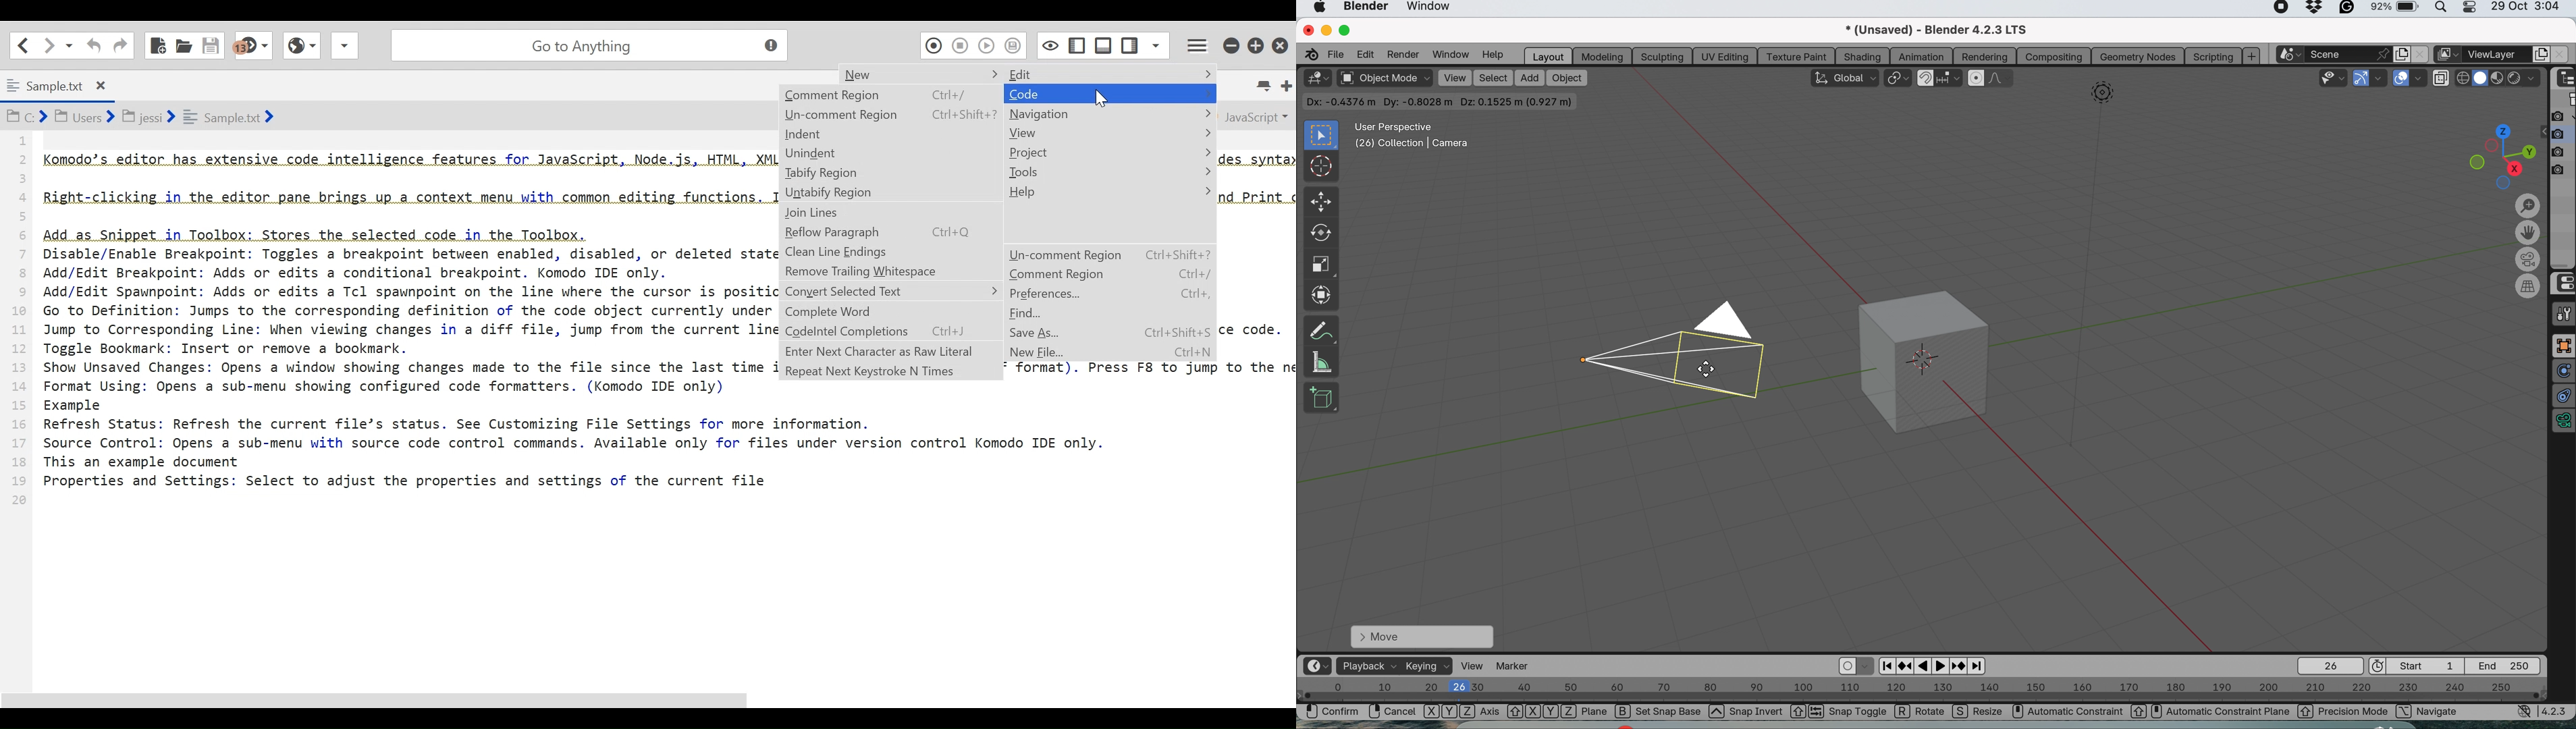  Describe the element at coordinates (2528, 234) in the screenshot. I see `move the view` at that location.